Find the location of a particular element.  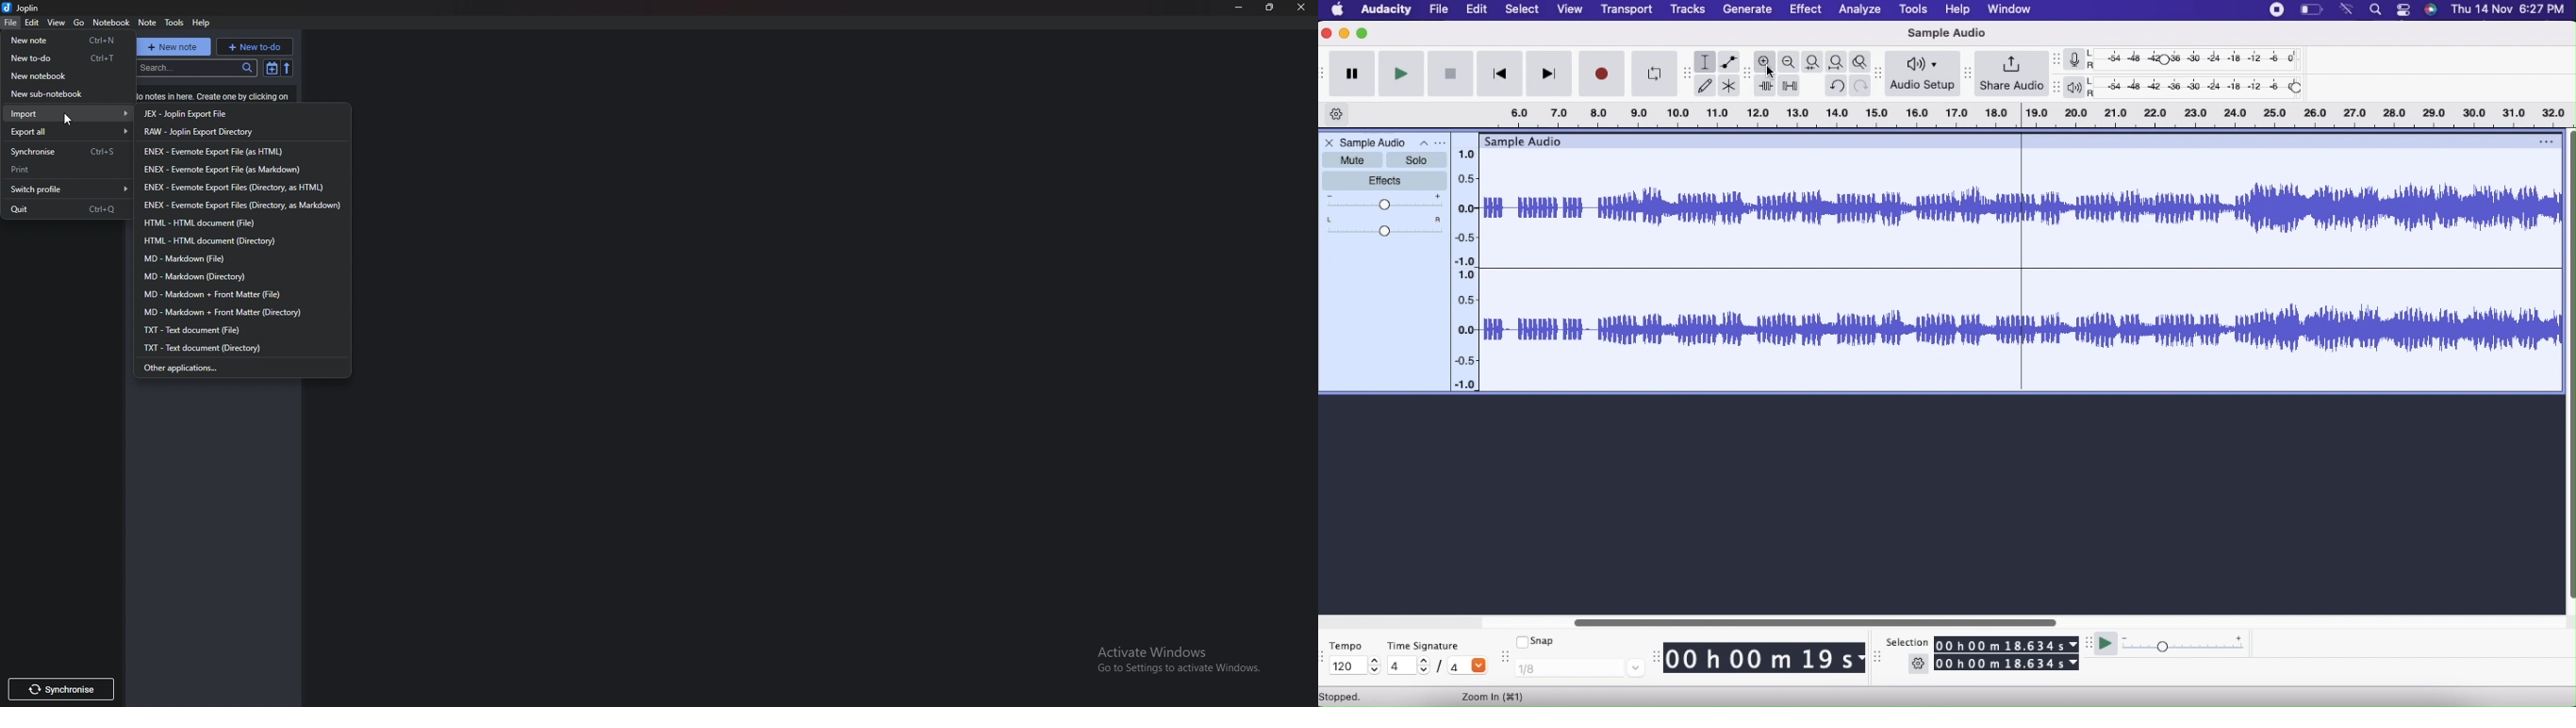

Play at speed is located at coordinates (2105, 643).